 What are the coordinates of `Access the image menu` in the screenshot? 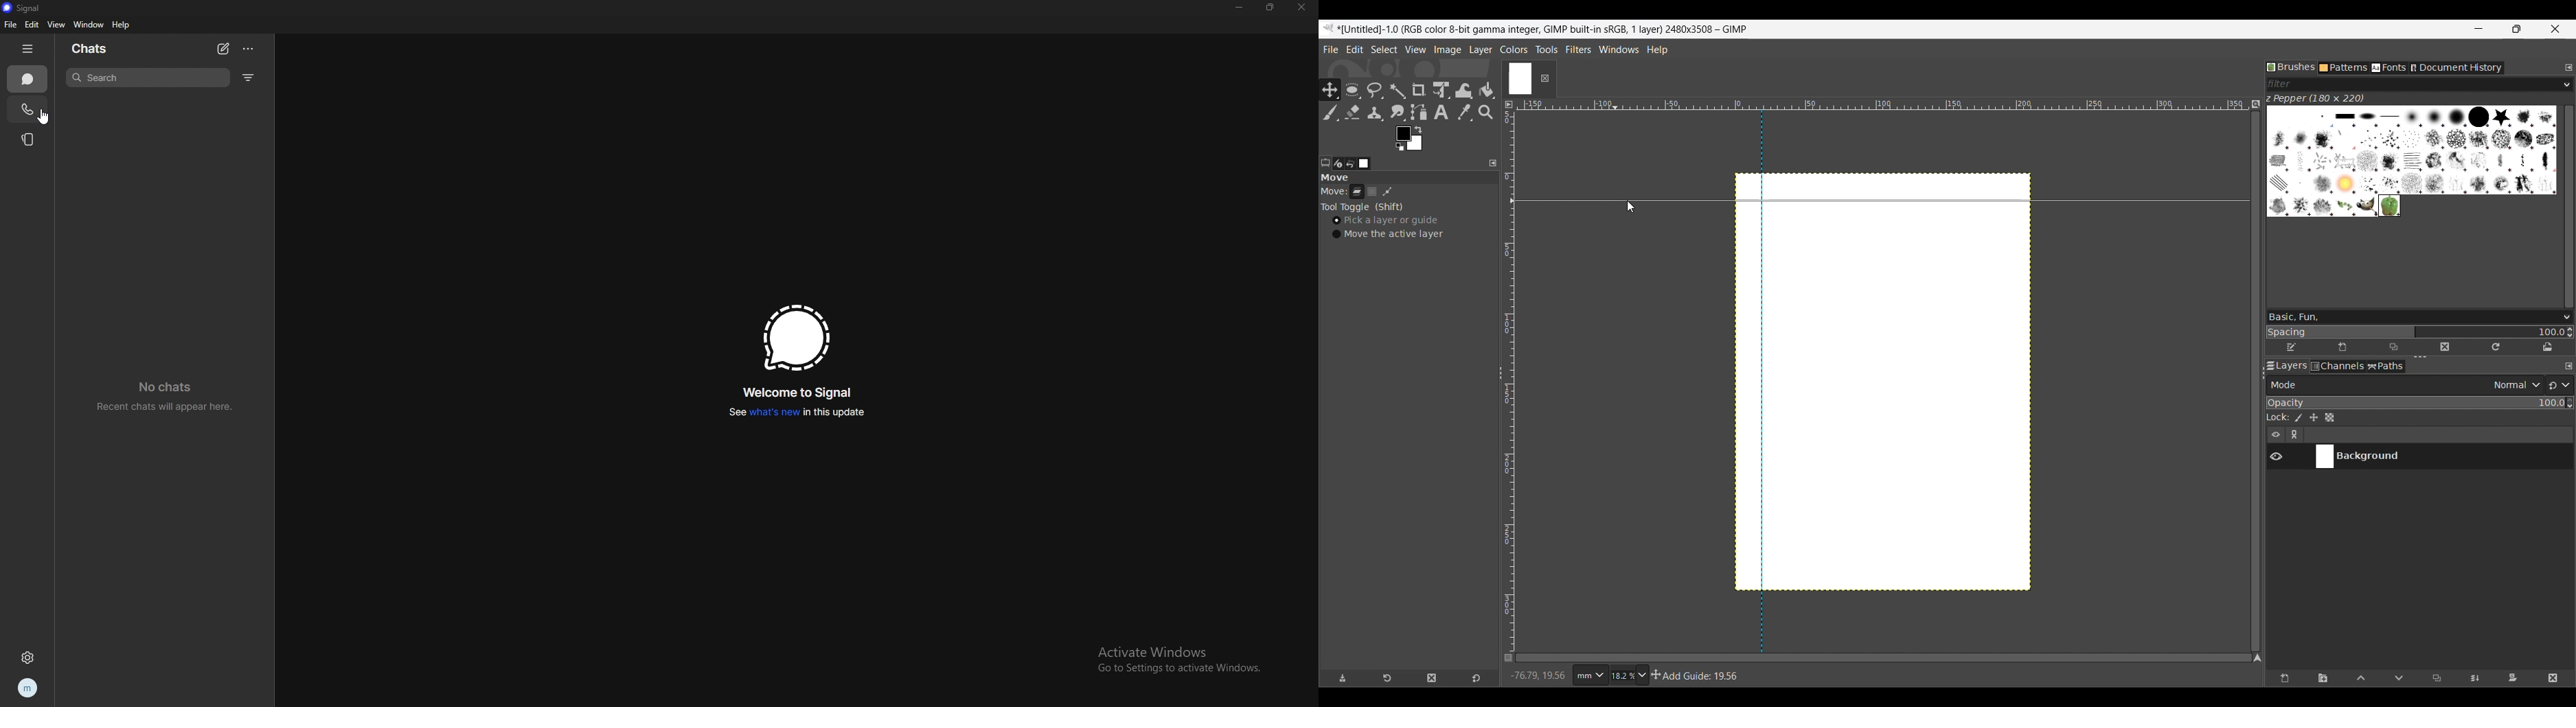 It's located at (1508, 105).